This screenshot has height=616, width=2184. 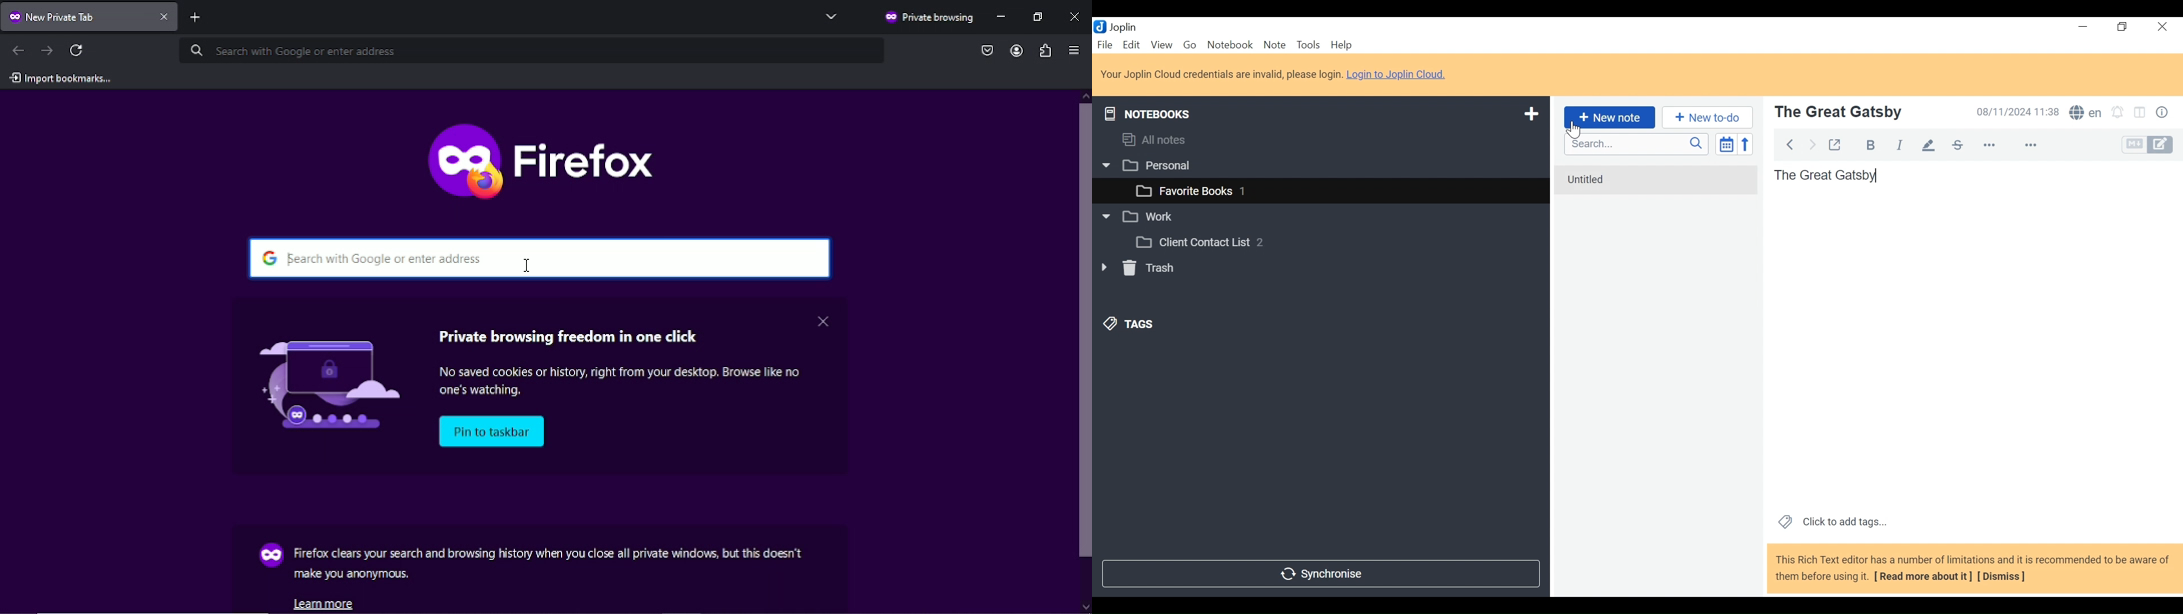 I want to click on Note, so click(x=1273, y=45).